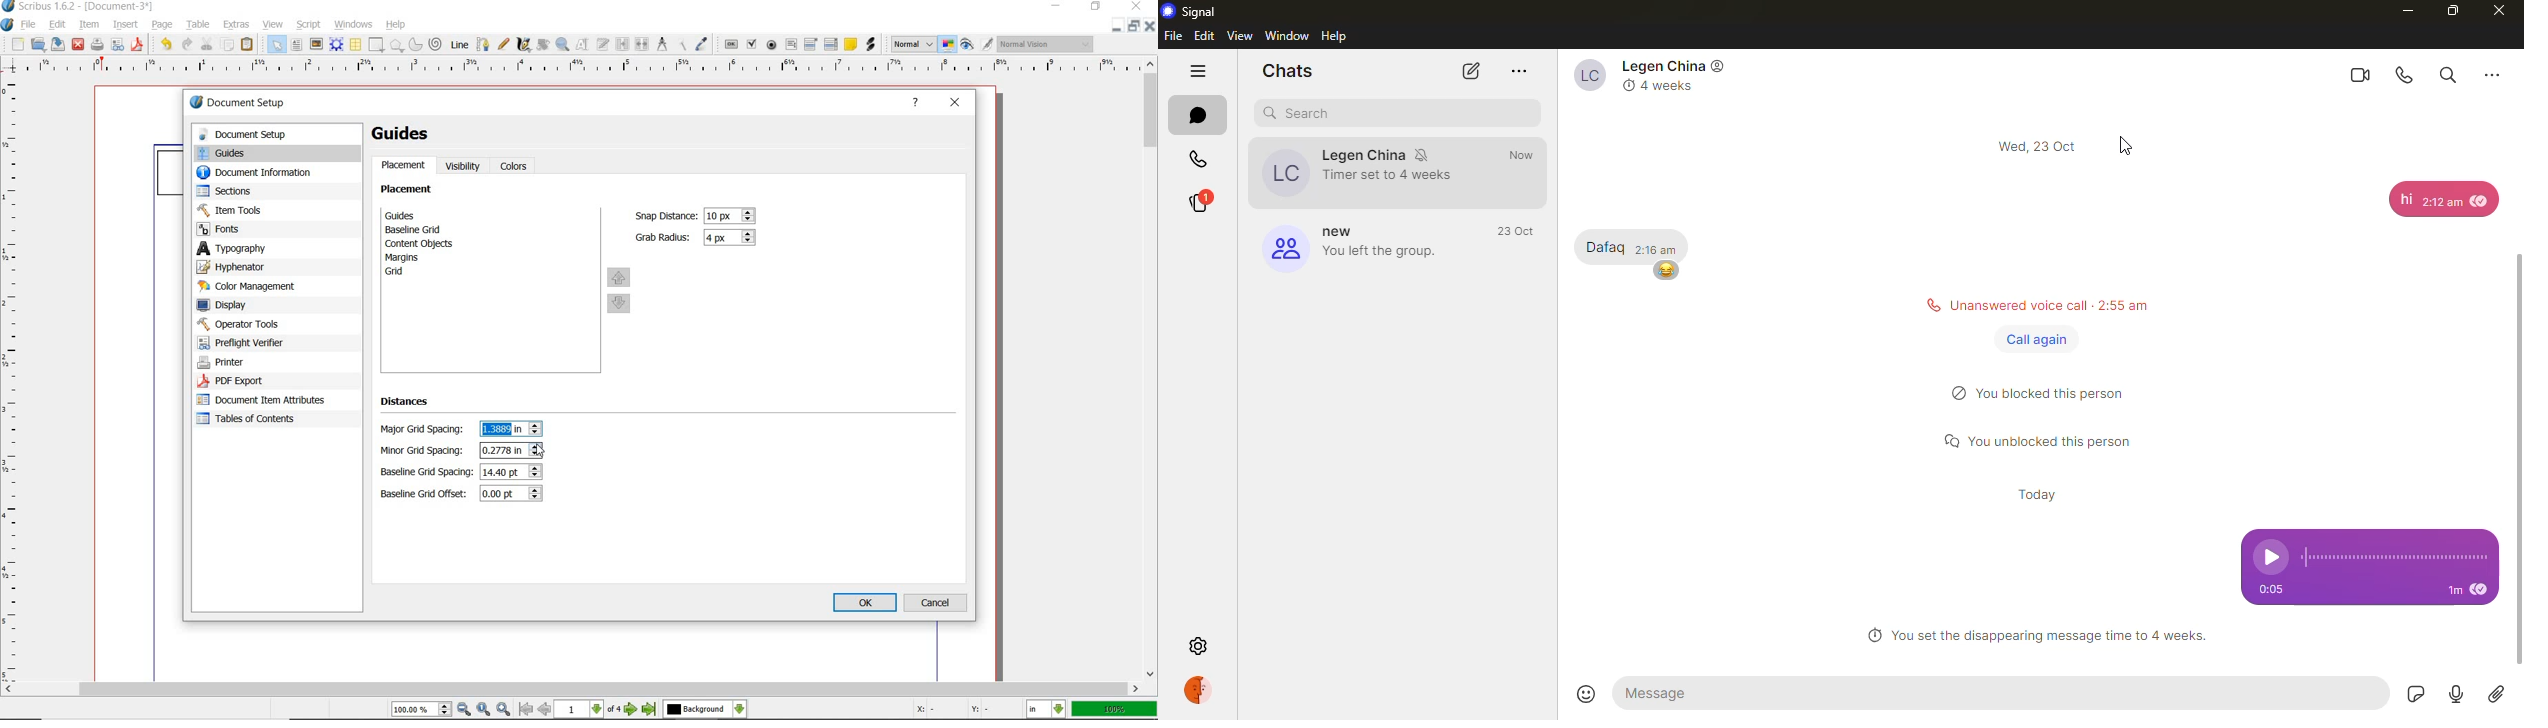  What do you see at coordinates (1526, 176) in the screenshot?
I see `sent` at bounding box center [1526, 176].